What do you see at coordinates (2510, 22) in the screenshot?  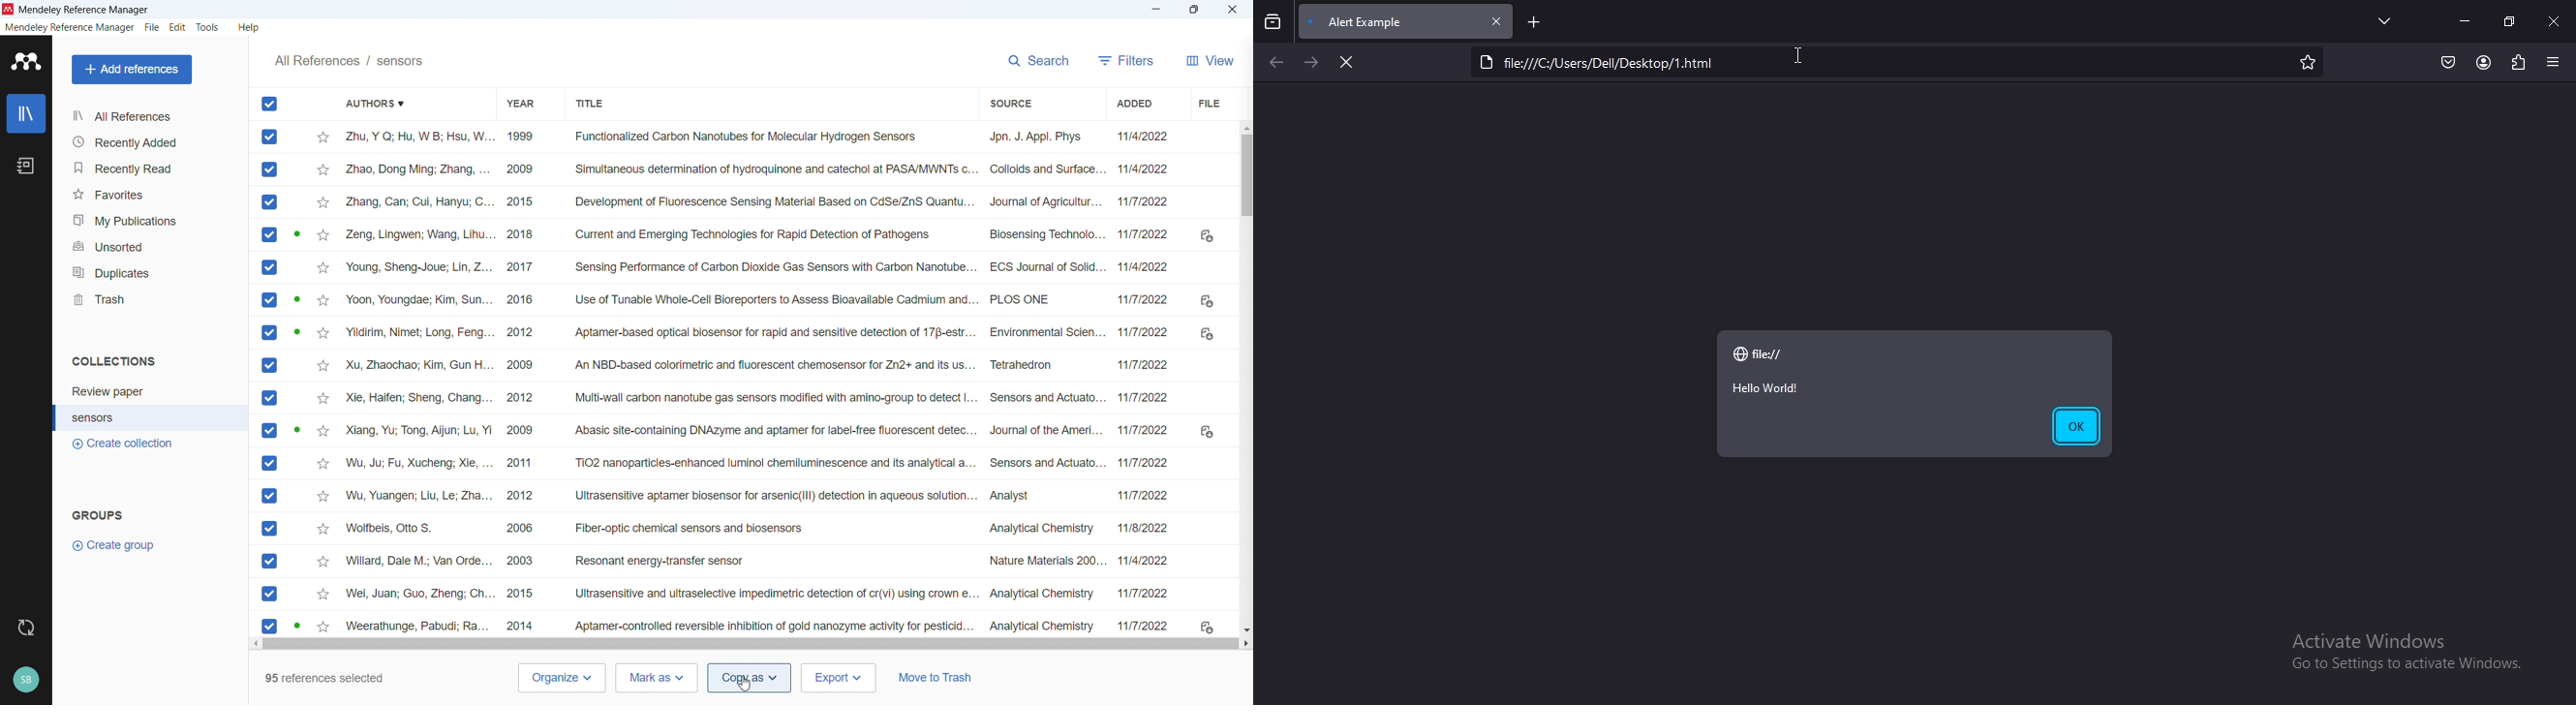 I see `restore window` at bounding box center [2510, 22].